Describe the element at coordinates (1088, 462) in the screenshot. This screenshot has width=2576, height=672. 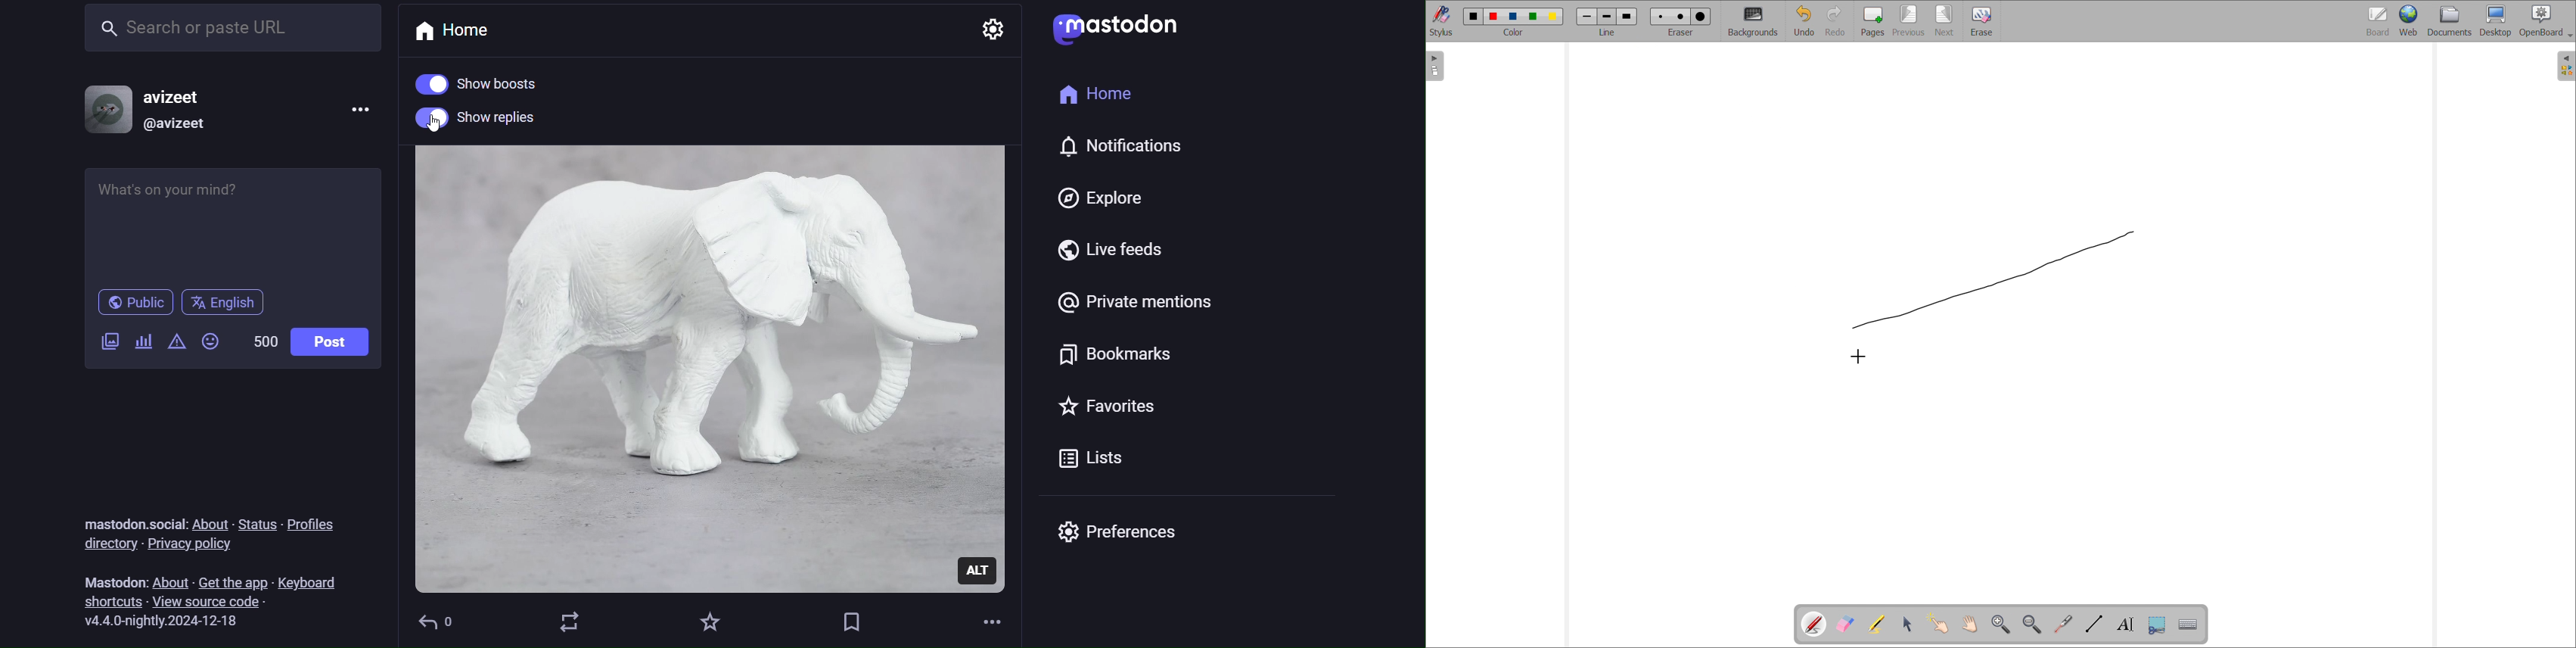
I see `lists` at that location.